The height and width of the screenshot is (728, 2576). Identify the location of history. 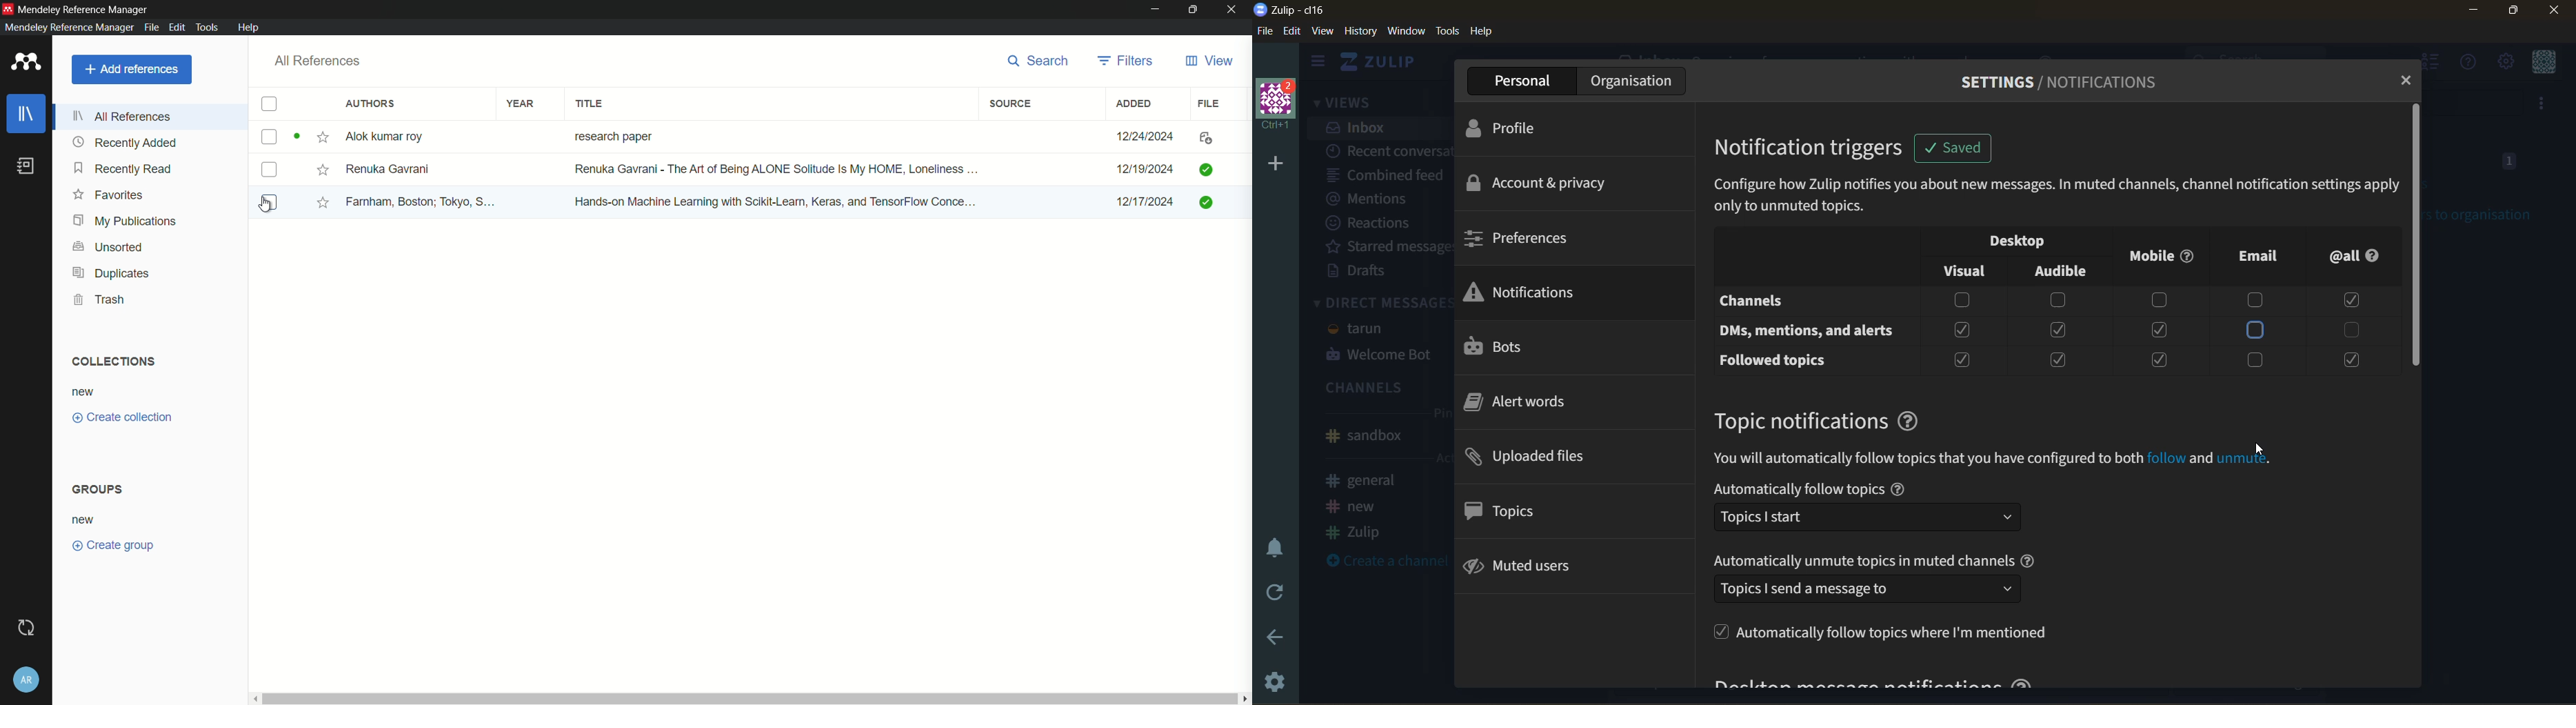
(1359, 32).